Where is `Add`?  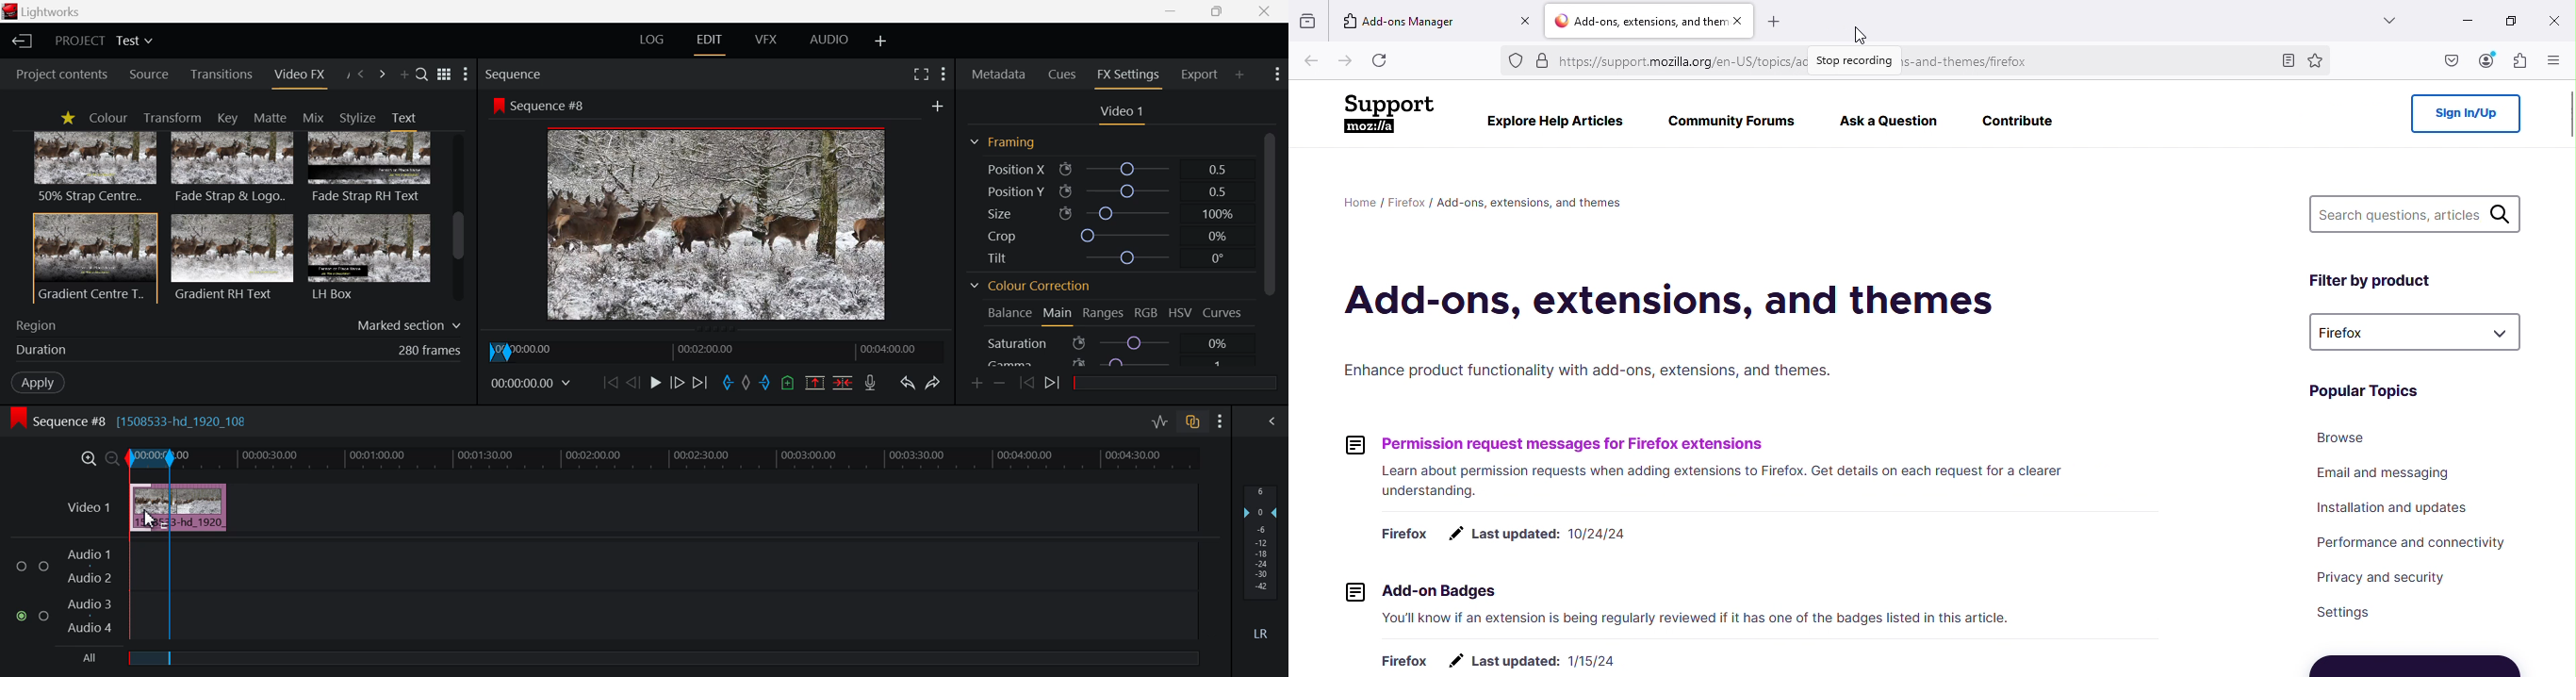
Add is located at coordinates (933, 105).